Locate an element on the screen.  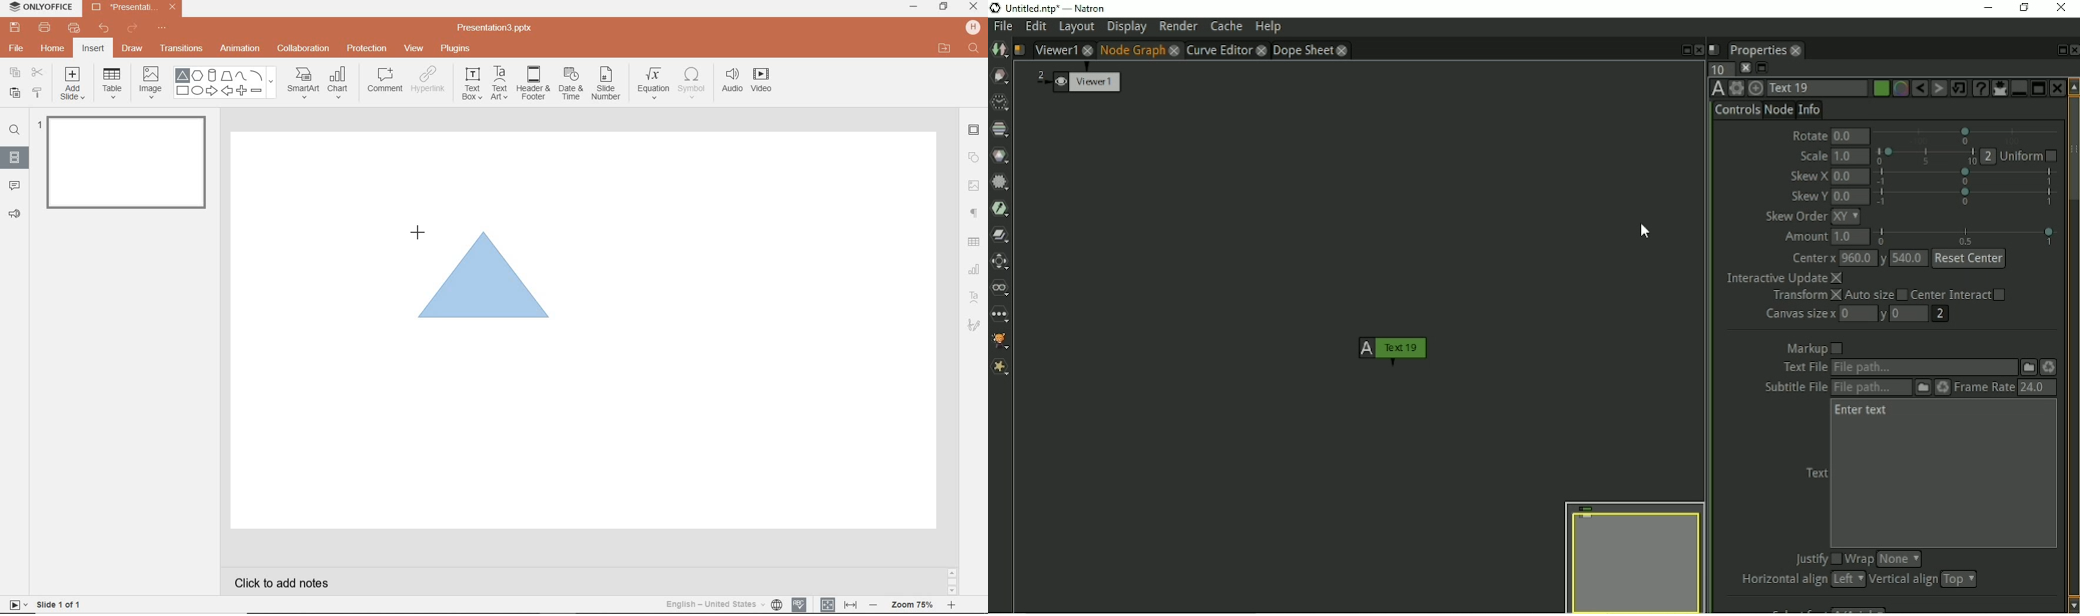
Viewer 1 is located at coordinates (1086, 81).